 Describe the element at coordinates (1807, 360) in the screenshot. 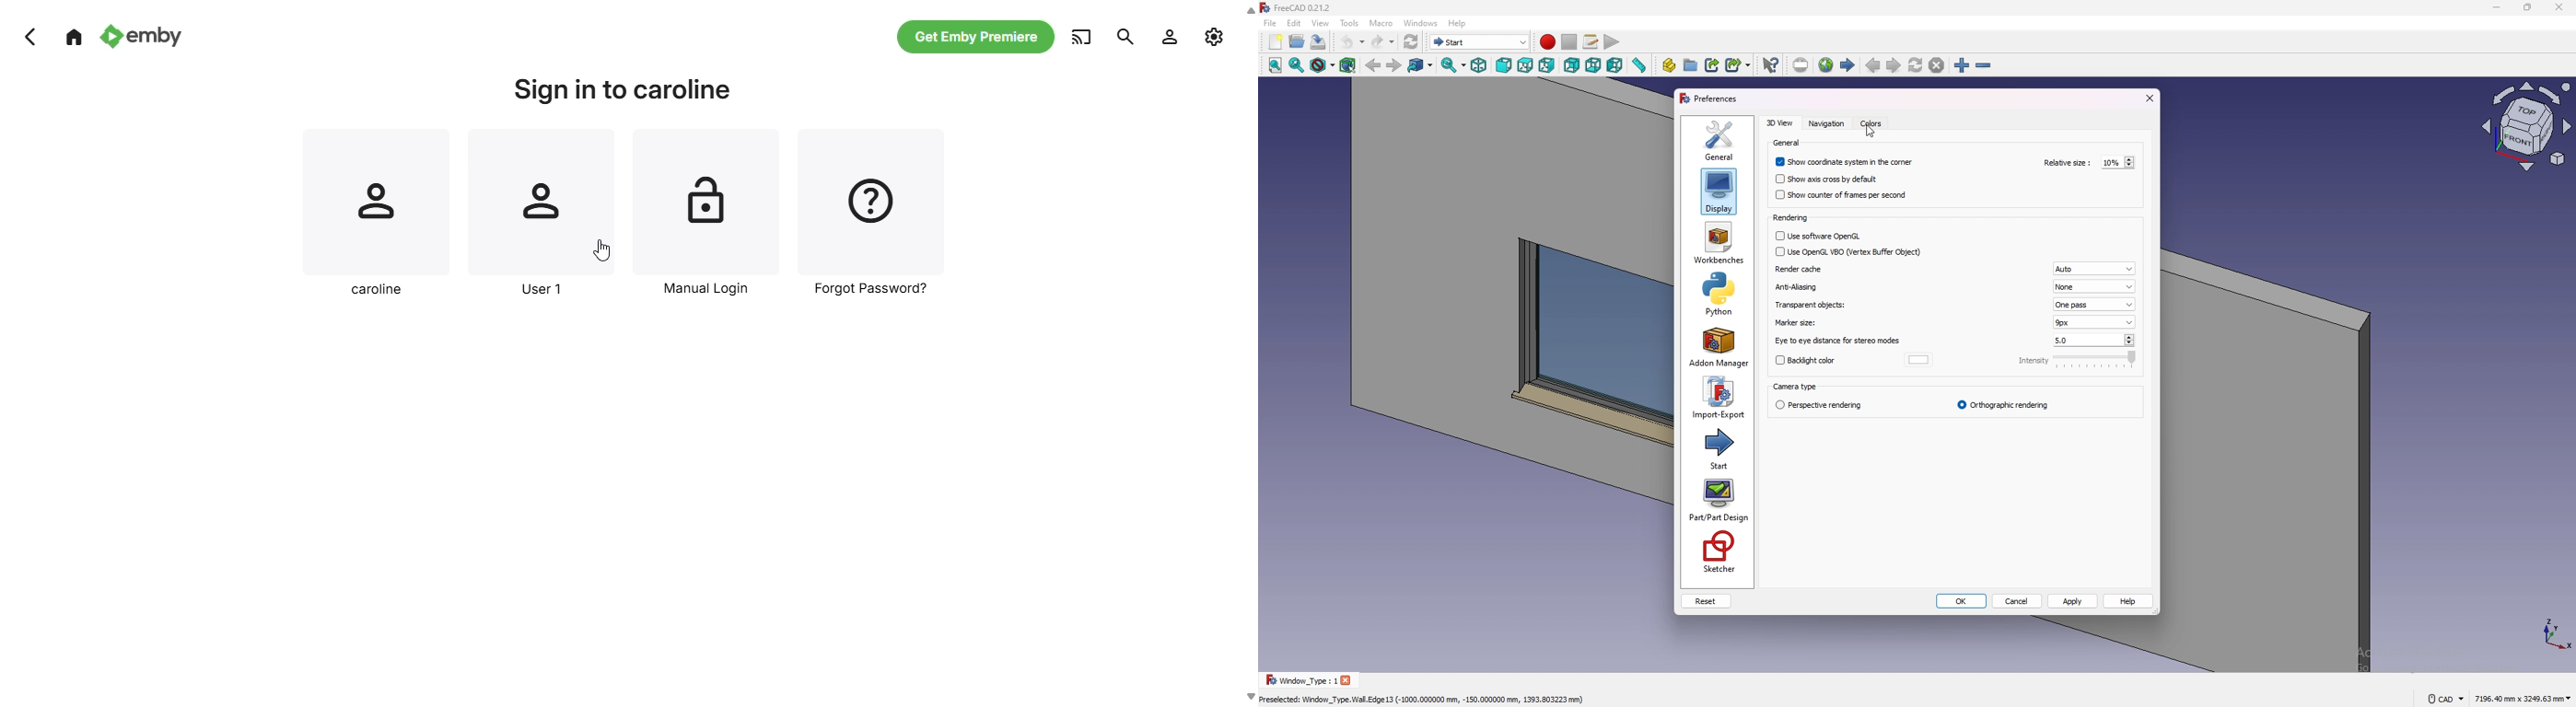

I see `backlight color` at that location.